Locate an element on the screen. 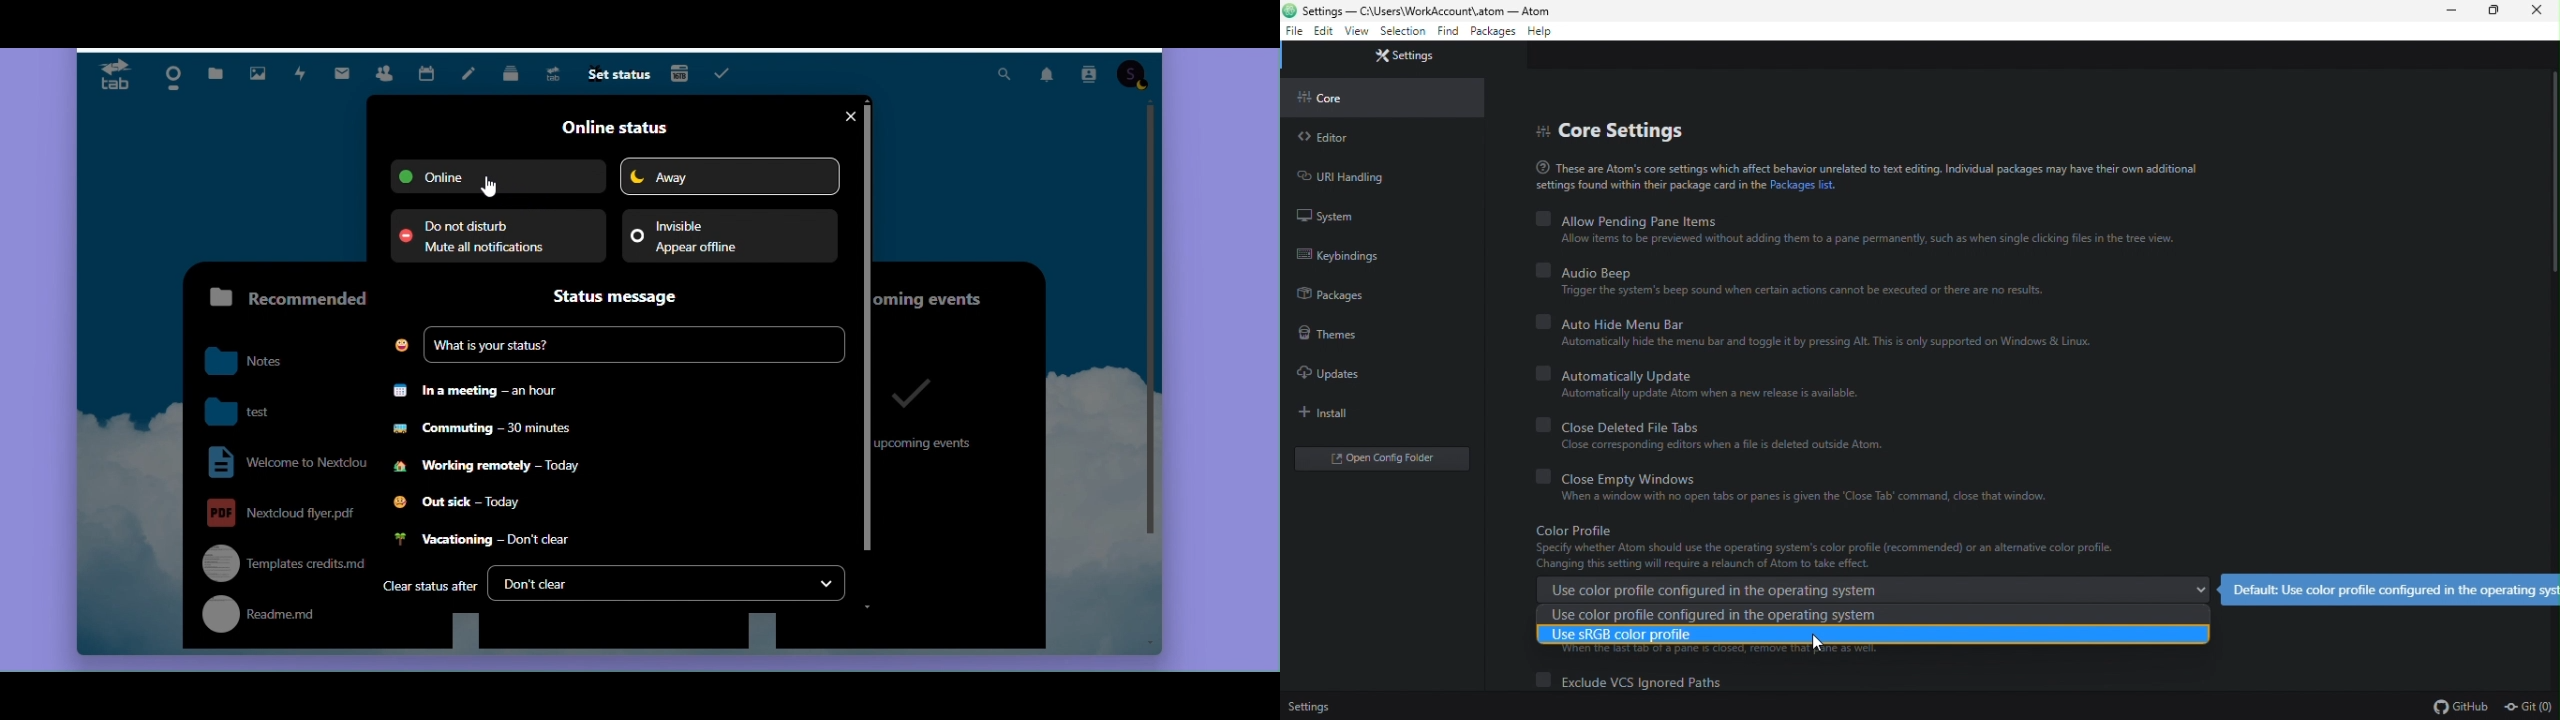 This screenshot has height=728, width=2576. Calendar is located at coordinates (427, 71).